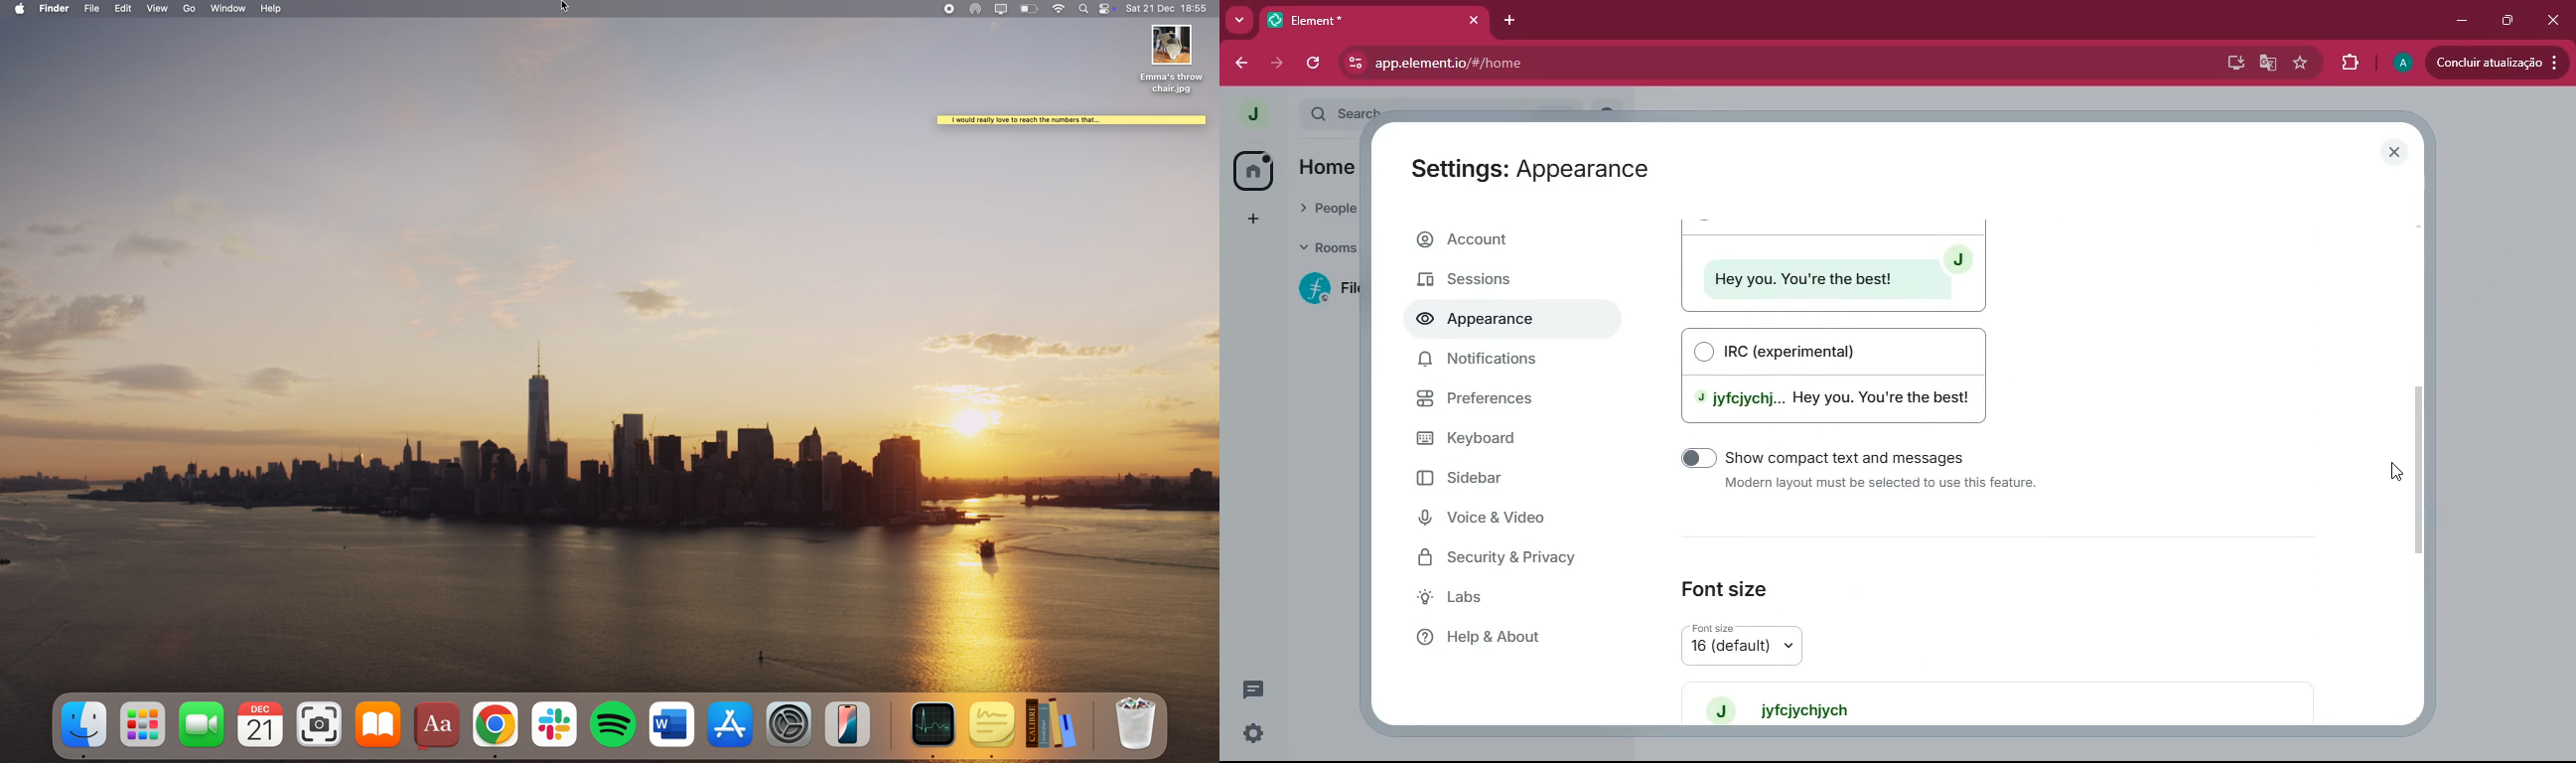 The width and height of the screenshot is (2576, 784). Describe the element at coordinates (1505, 281) in the screenshot. I see `sessions` at that location.